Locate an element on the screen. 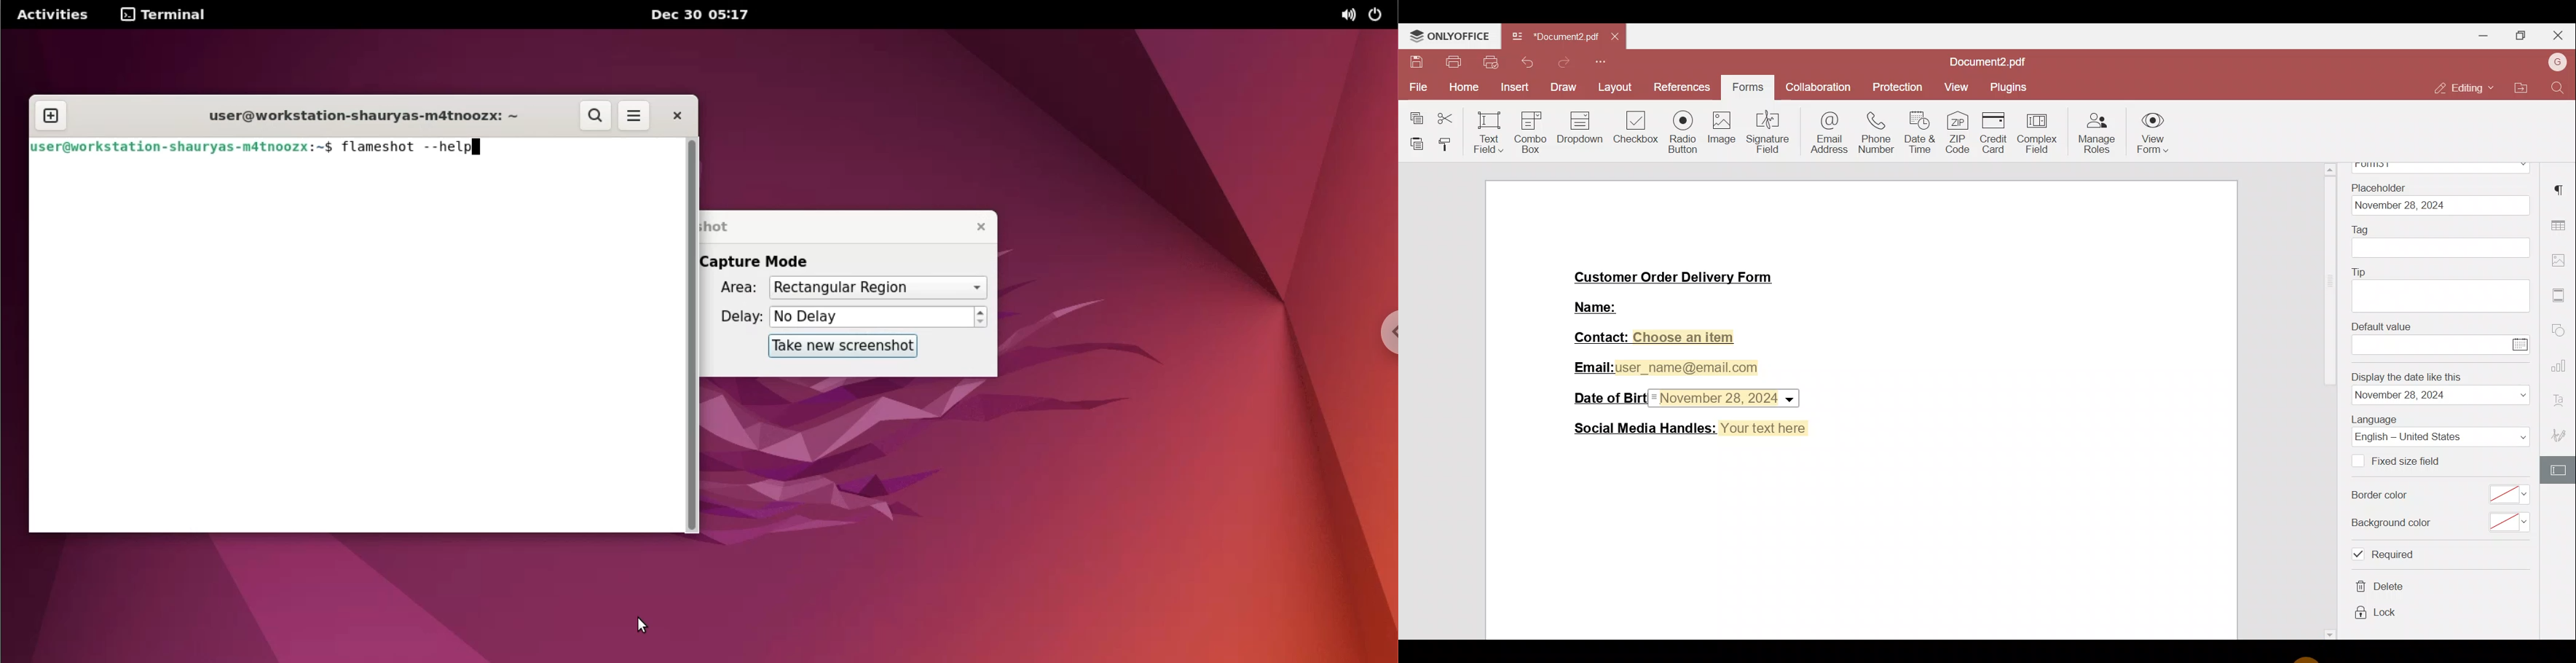  More is located at coordinates (1603, 63).